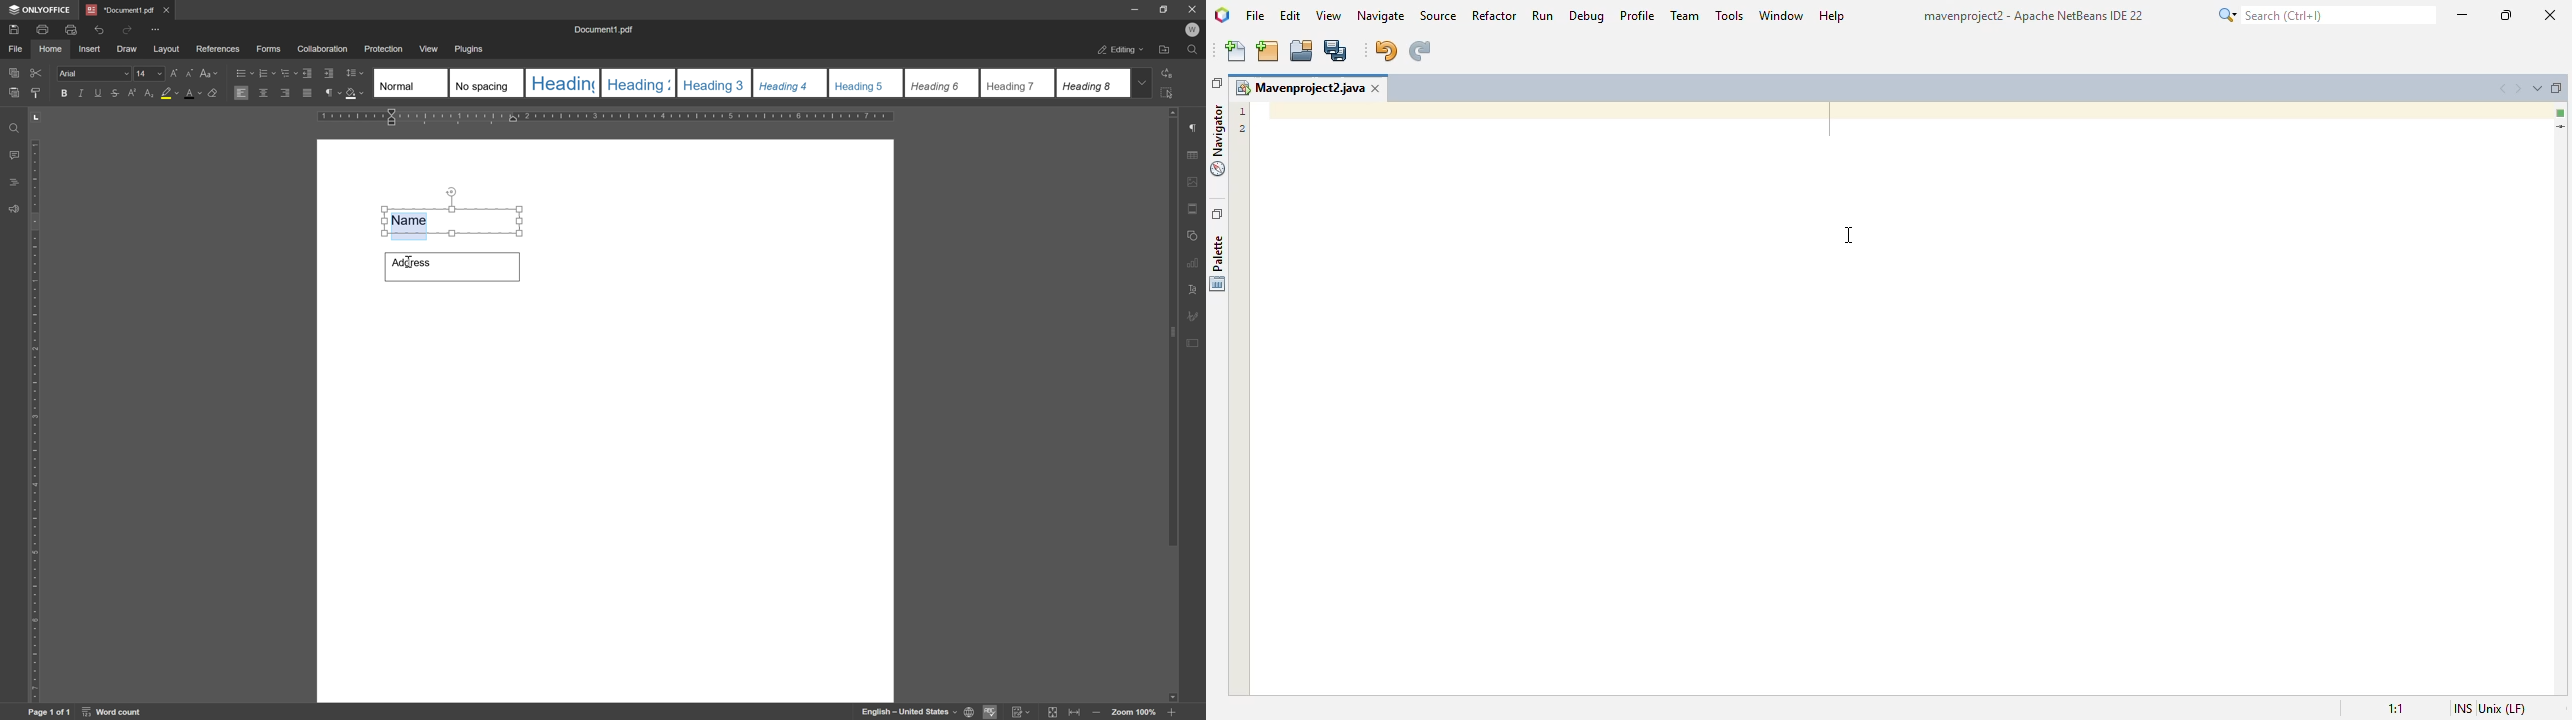 This screenshot has height=728, width=2576. Describe the element at coordinates (266, 72) in the screenshot. I see `numbering` at that location.